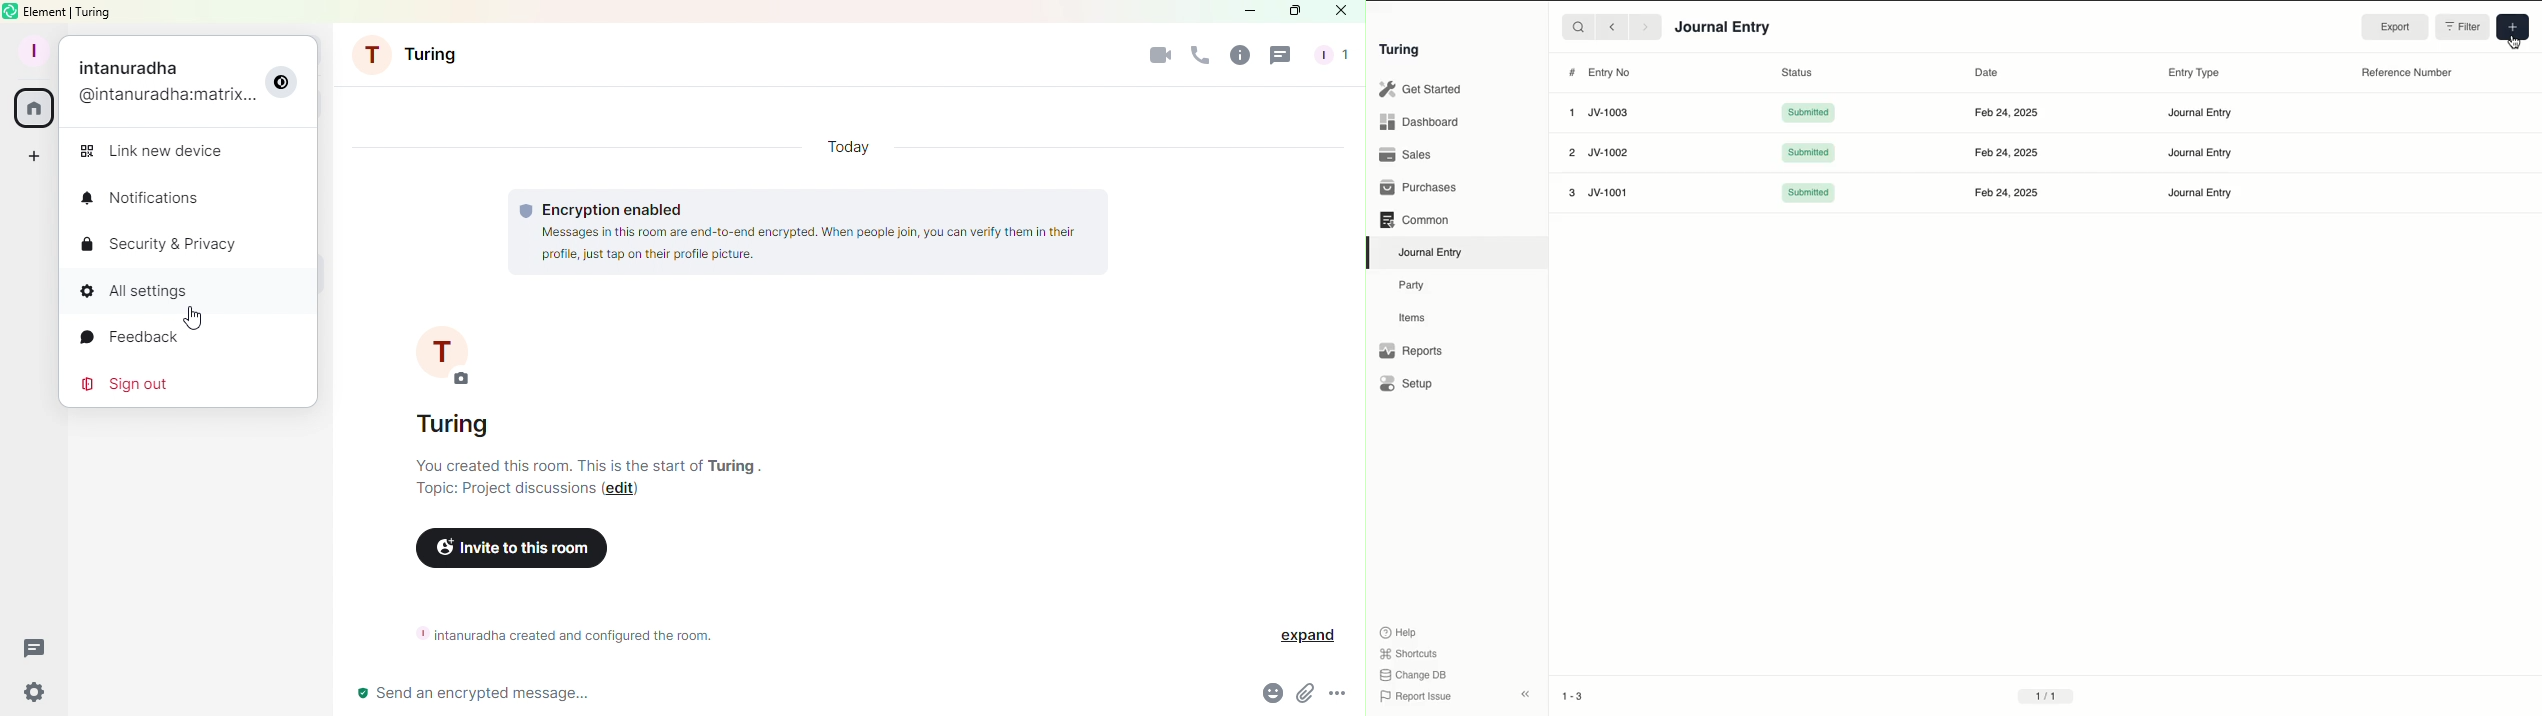 The width and height of the screenshot is (2548, 728). I want to click on Add, so click(2512, 26).